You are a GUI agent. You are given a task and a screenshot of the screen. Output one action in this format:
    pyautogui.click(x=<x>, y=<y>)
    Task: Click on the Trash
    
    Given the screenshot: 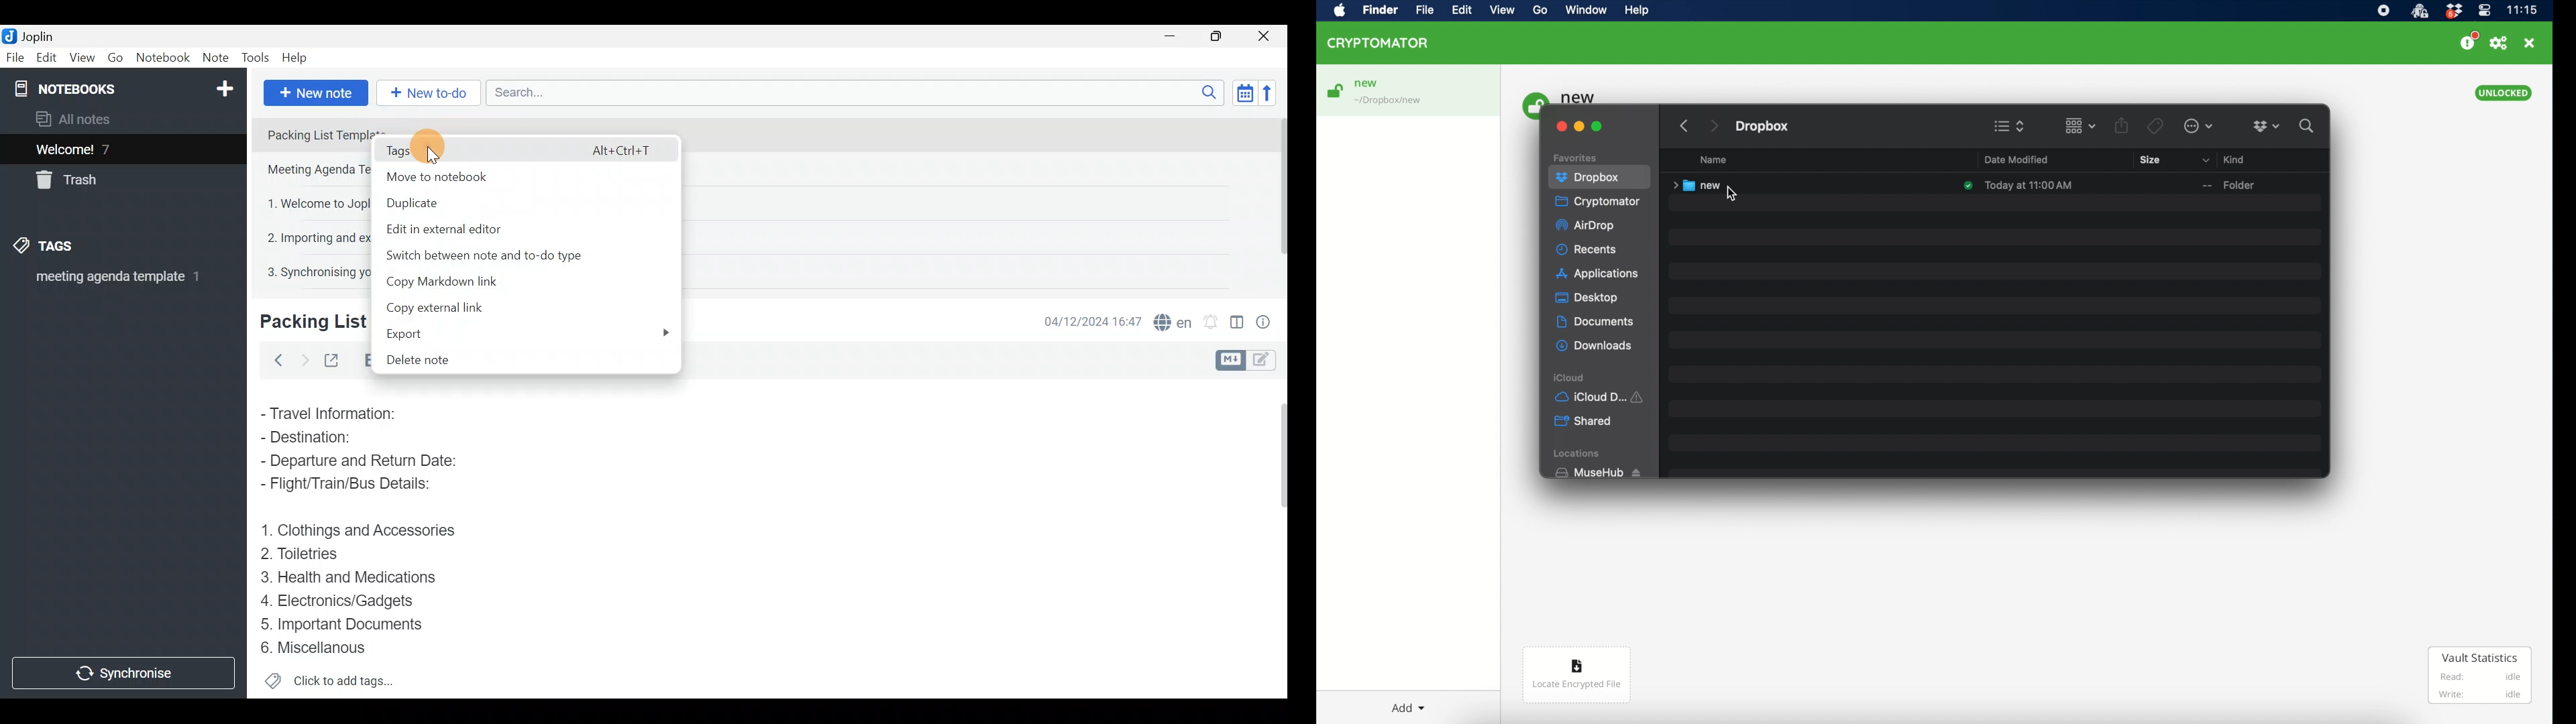 What is the action you would take?
    pyautogui.click(x=72, y=182)
    